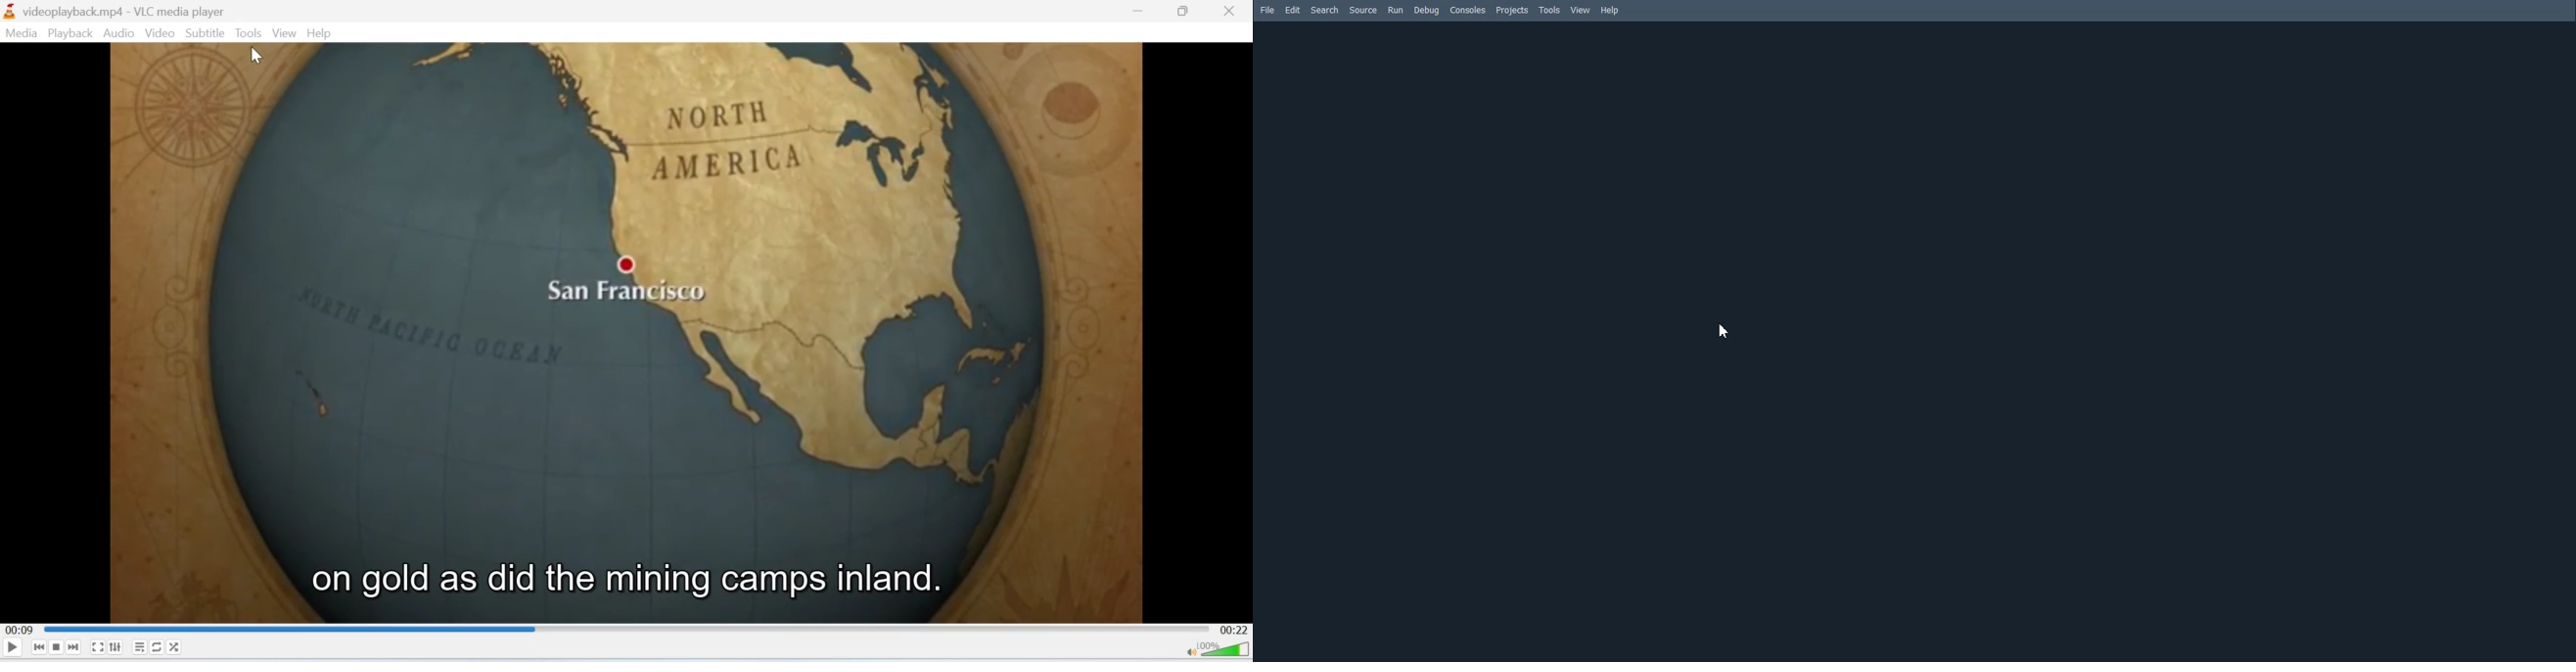 The height and width of the screenshot is (672, 2576). I want to click on Playbar, so click(626, 628).